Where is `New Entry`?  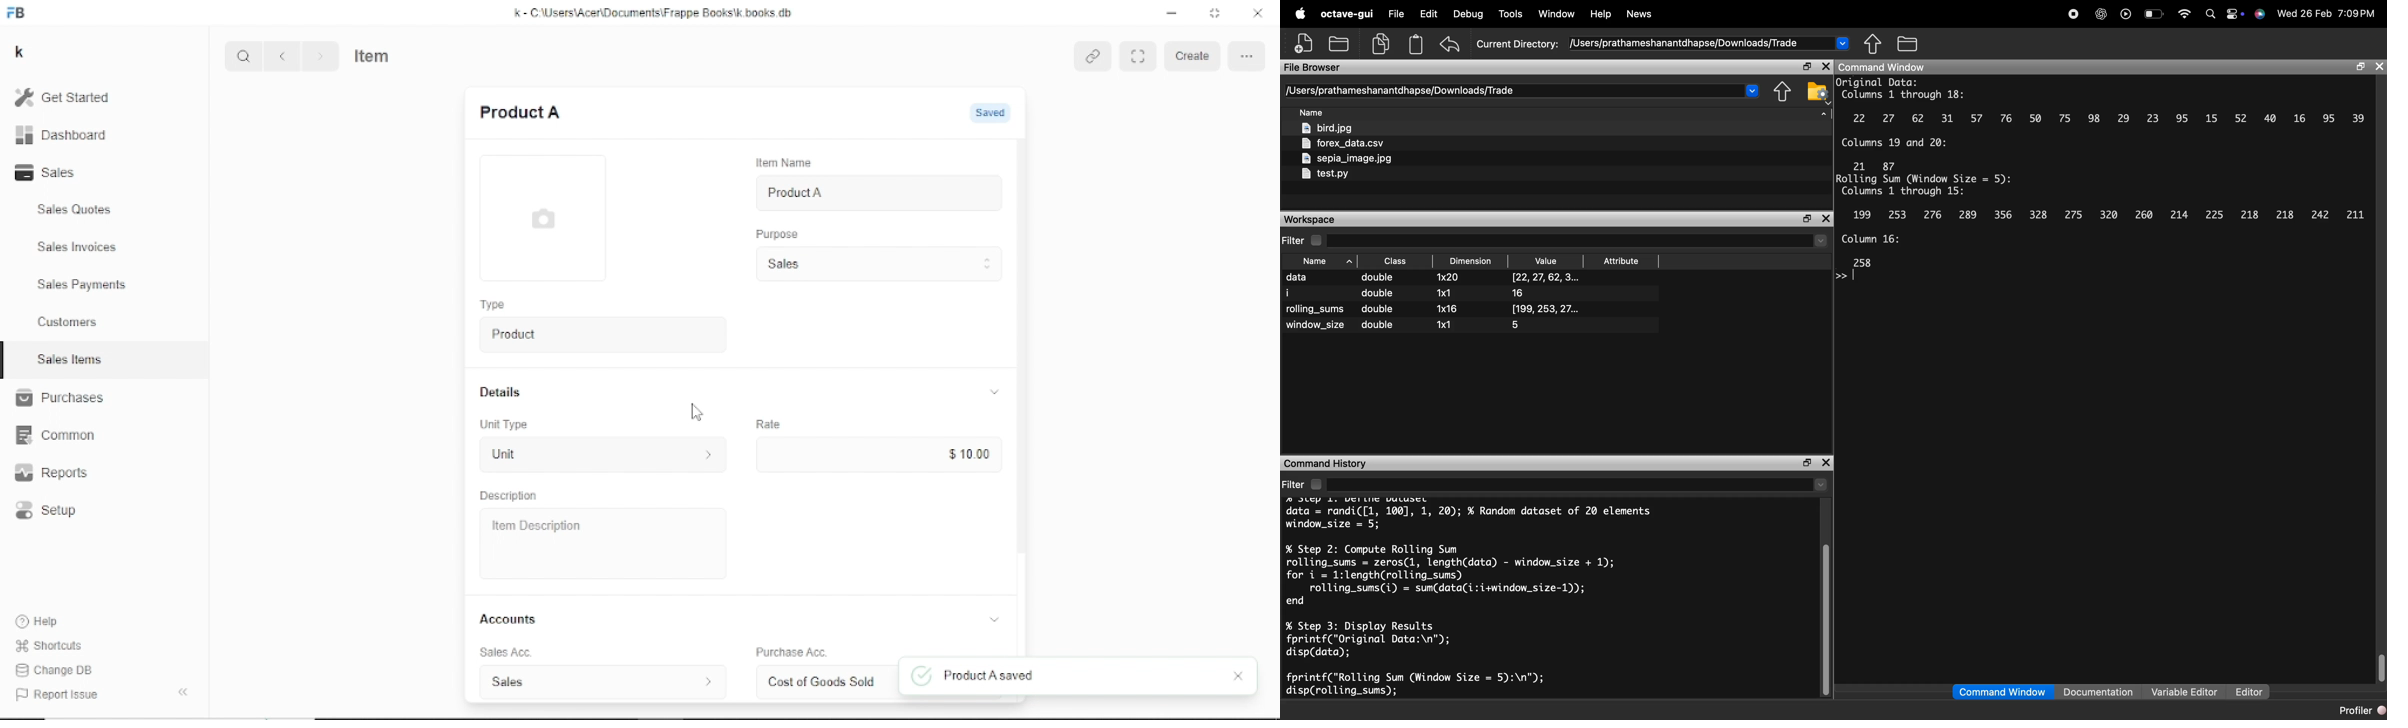 New Entry is located at coordinates (520, 112).